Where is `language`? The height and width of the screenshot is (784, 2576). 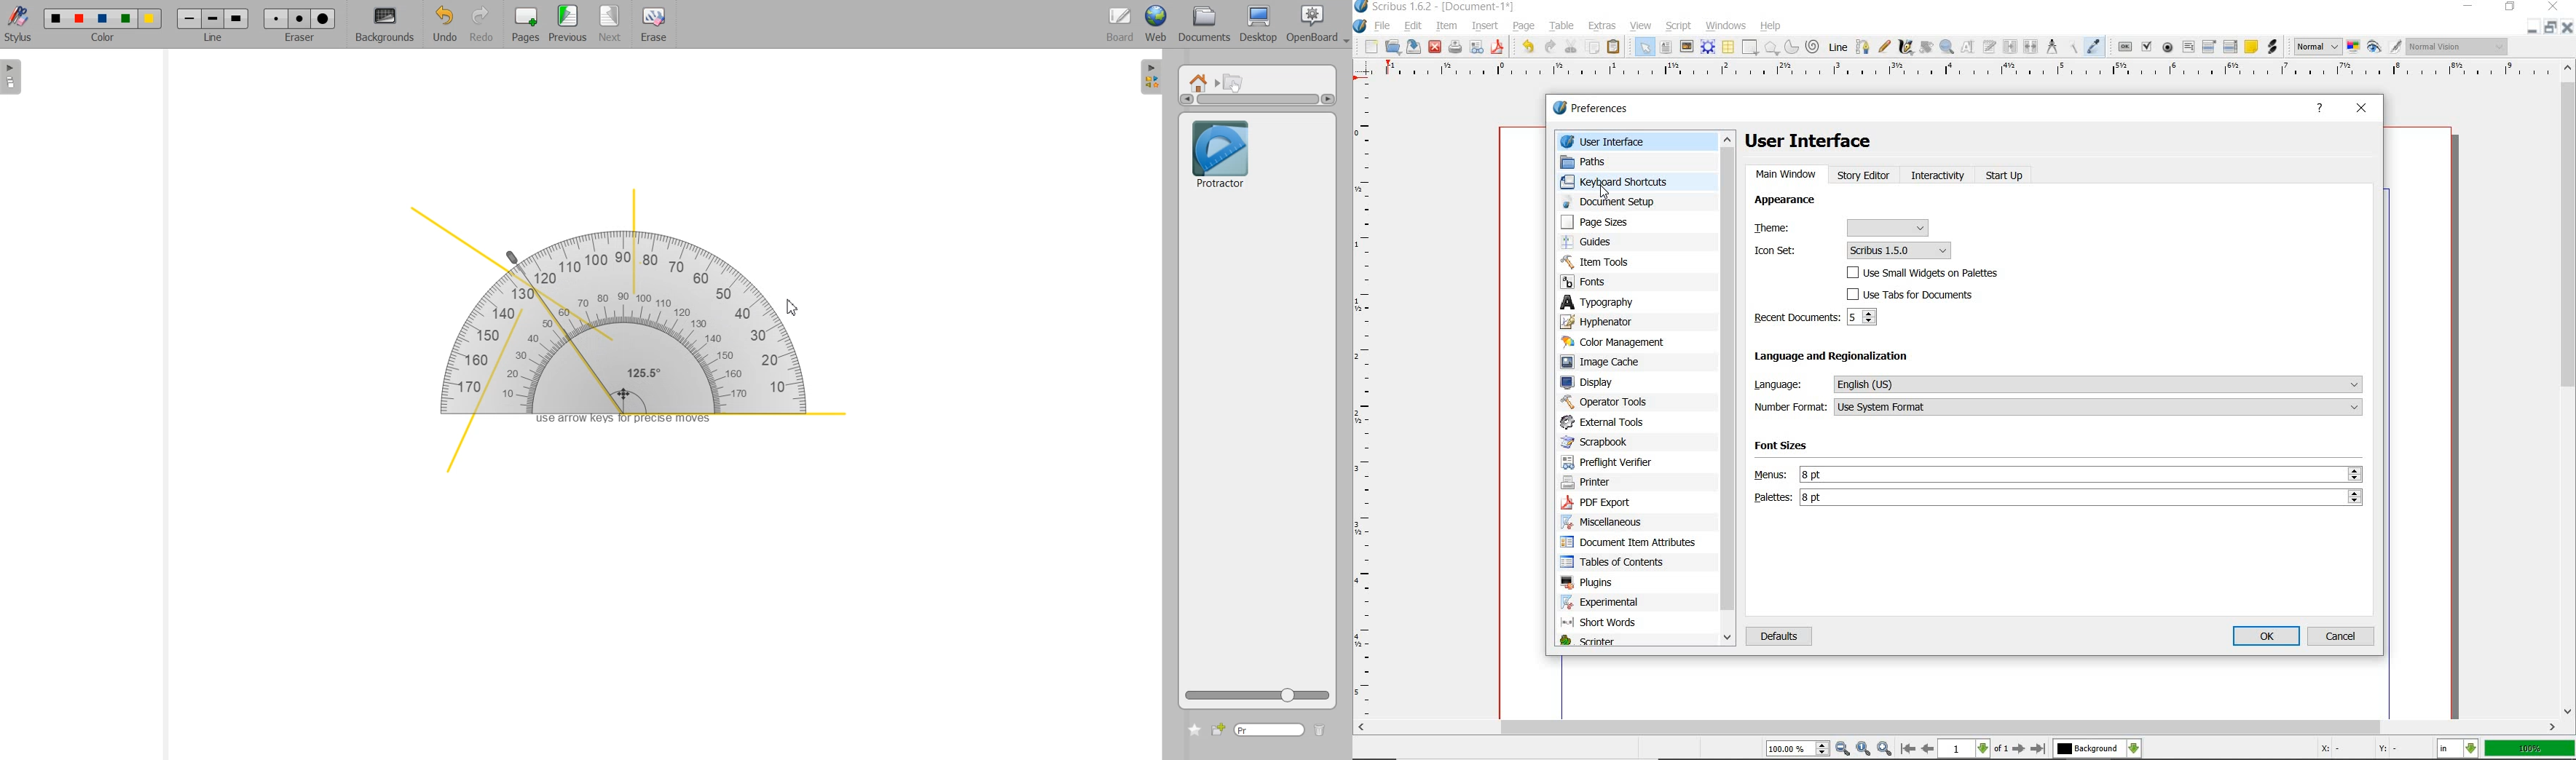
language is located at coordinates (2057, 384).